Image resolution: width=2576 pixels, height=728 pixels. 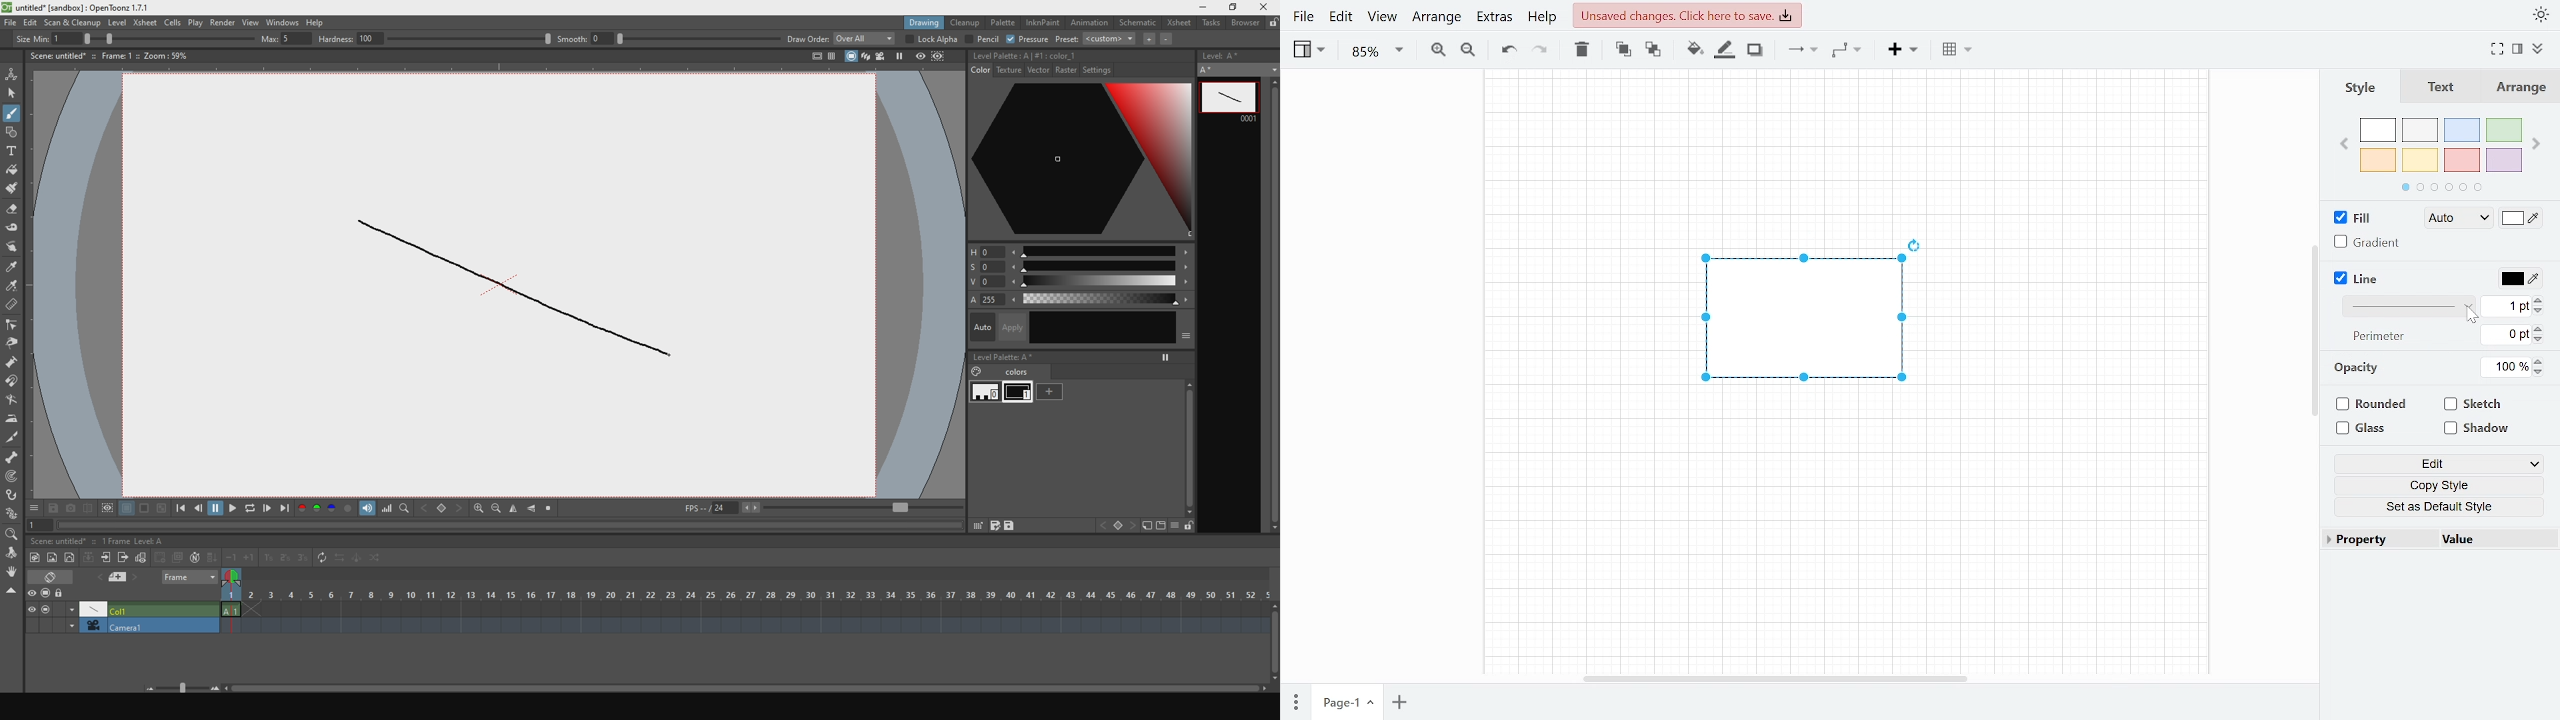 What do you see at coordinates (1652, 51) in the screenshot?
I see `To back` at bounding box center [1652, 51].